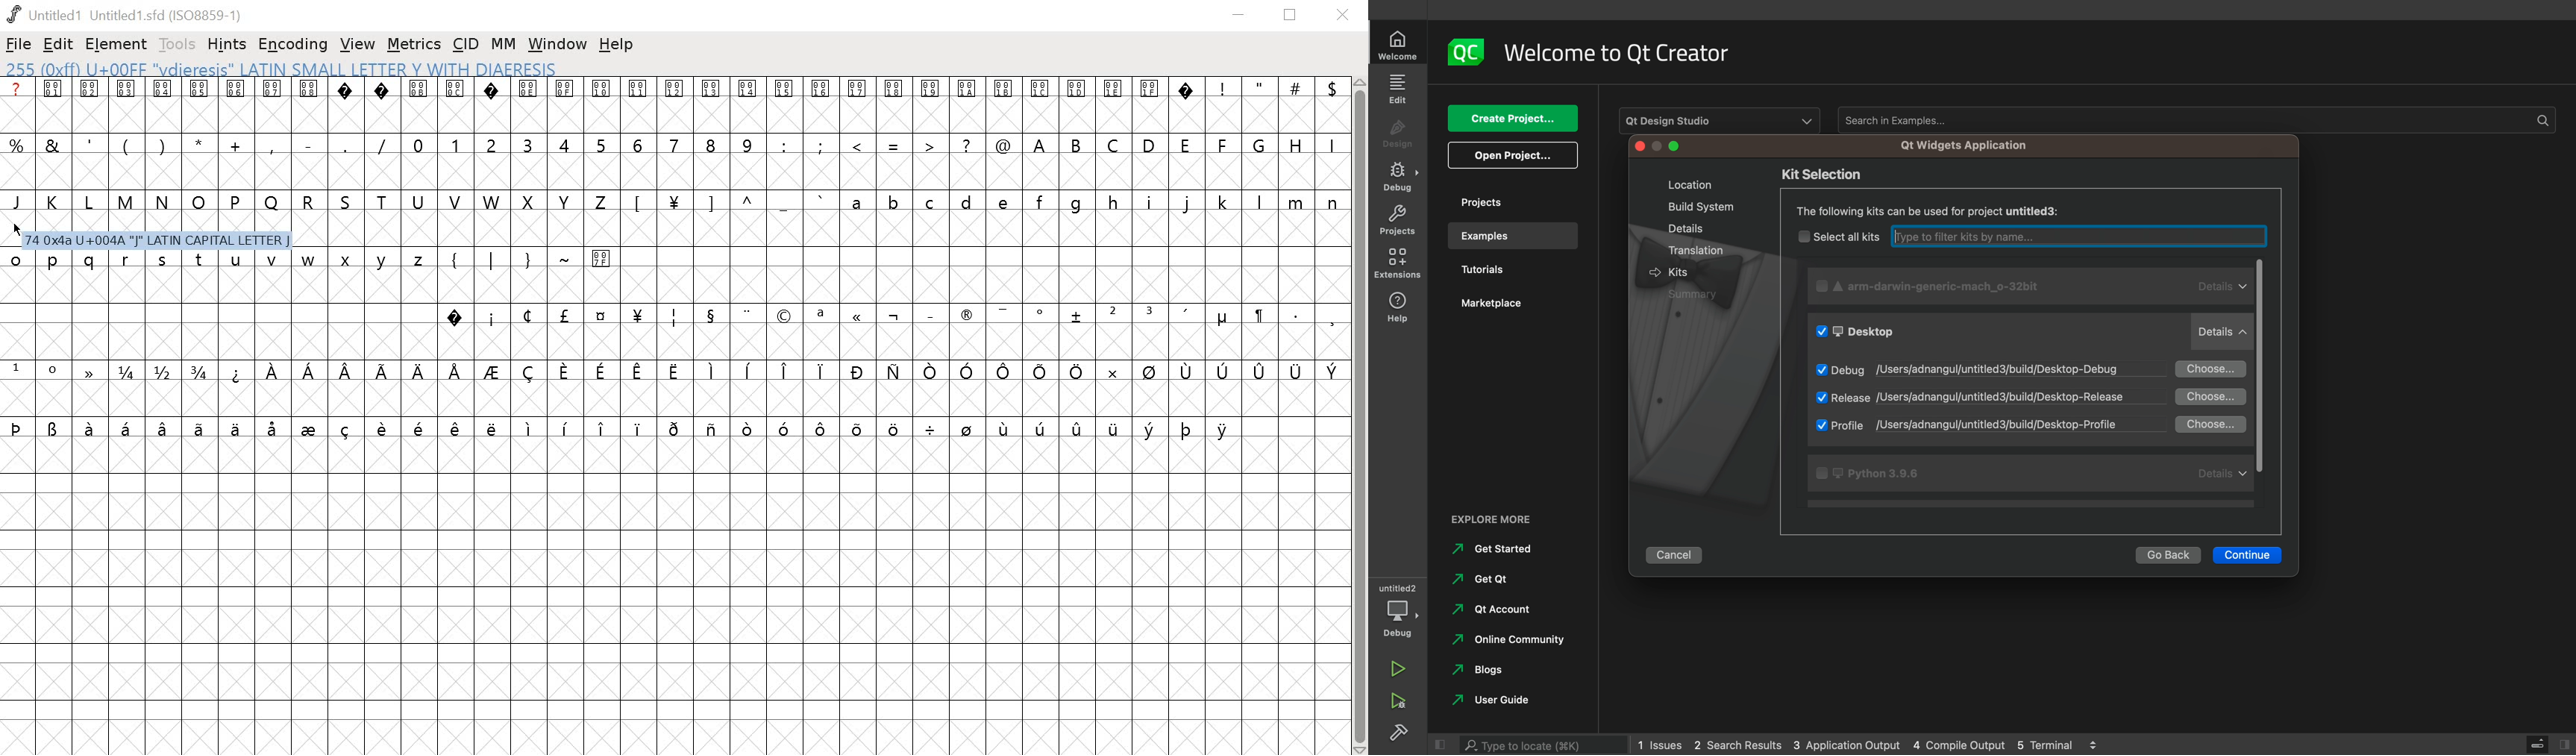 This screenshot has width=2576, height=756. I want to click on debug, so click(1398, 610).